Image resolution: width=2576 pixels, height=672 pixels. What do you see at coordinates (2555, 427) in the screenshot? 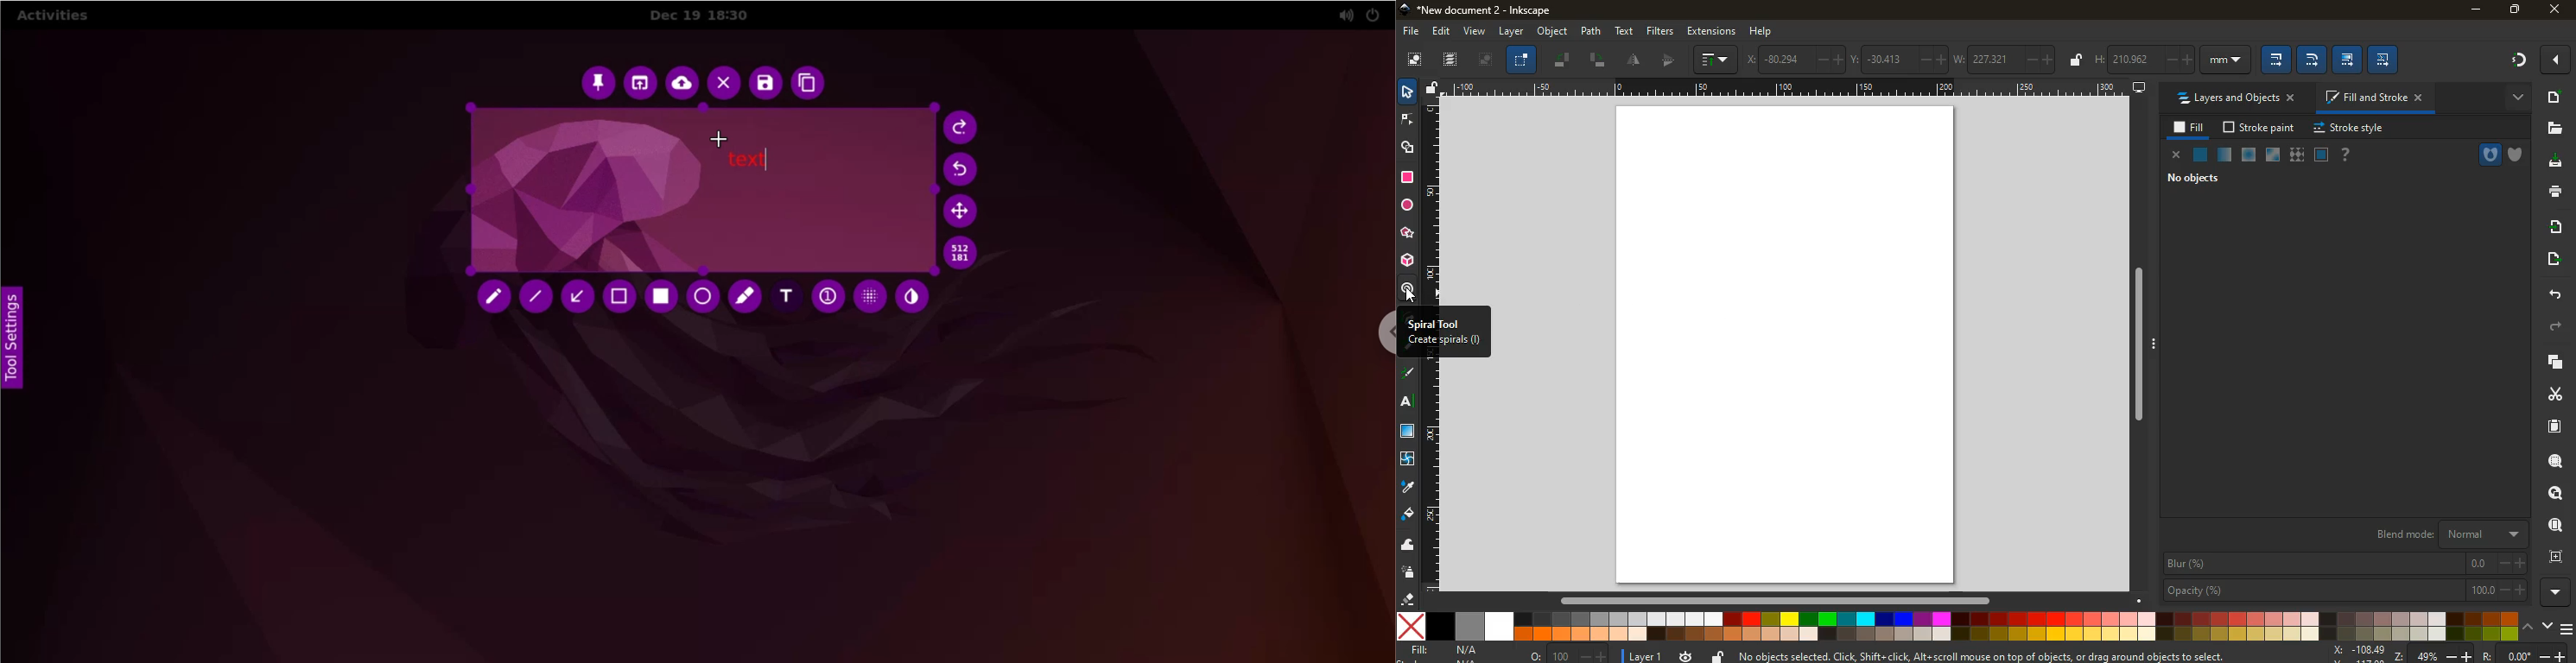
I see `paper` at bounding box center [2555, 427].